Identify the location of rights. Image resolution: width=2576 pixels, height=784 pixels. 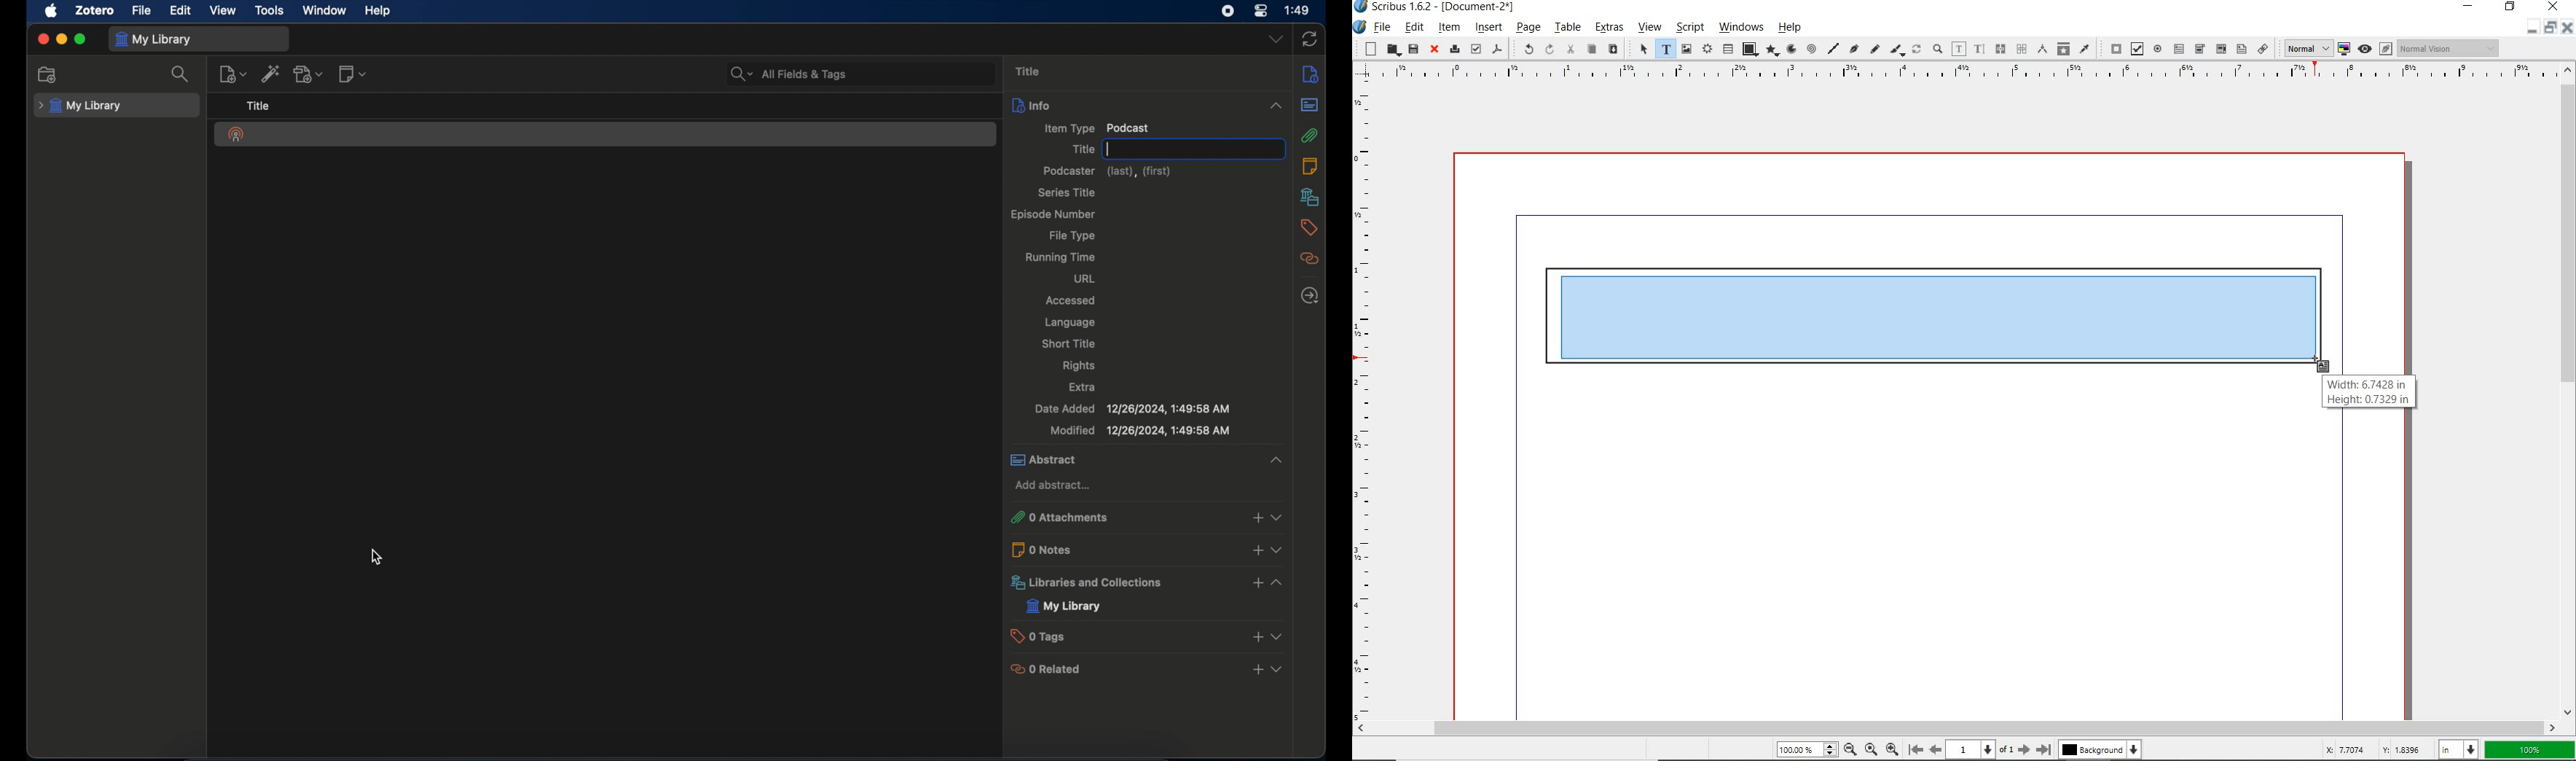
(1081, 365).